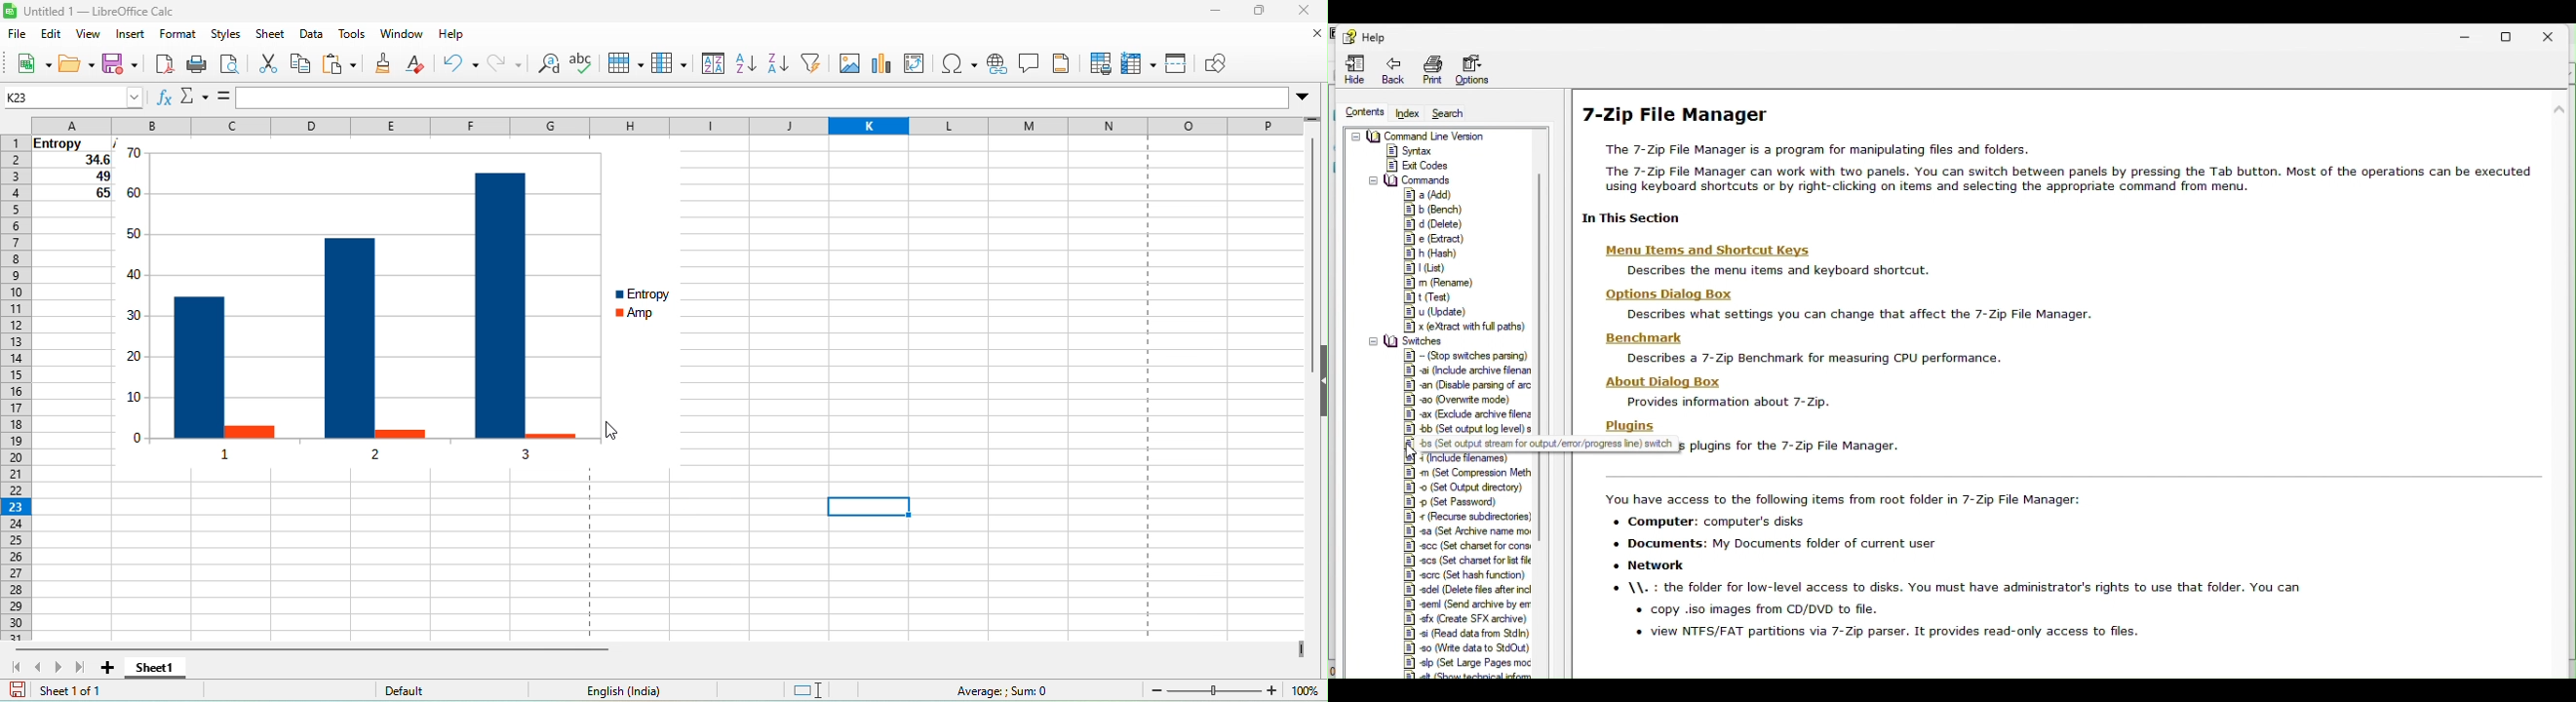 The height and width of the screenshot is (728, 2576). Describe the element at coordinates (1362, 113) in the screenshot. I see `contents` at that location.